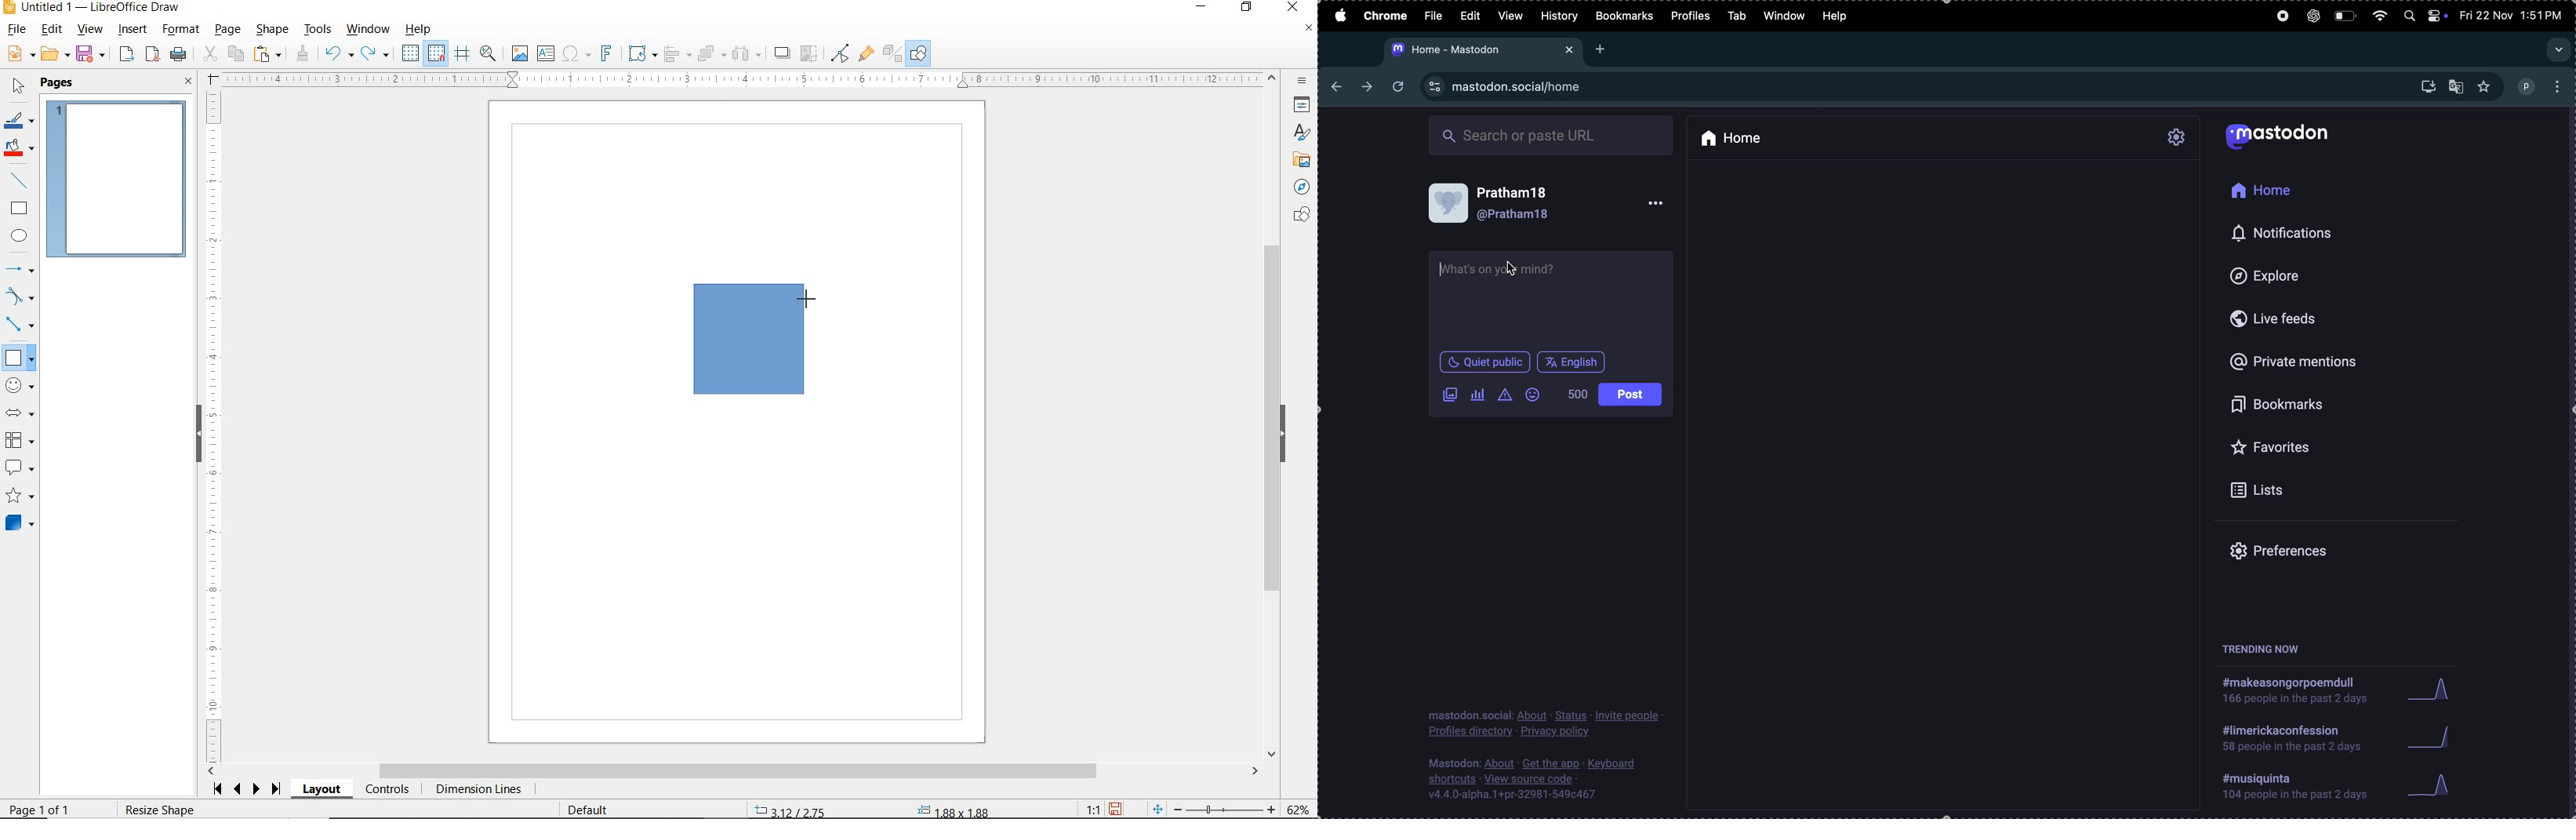 The height and width of the screenshot is (840, 2576). Describe the element at coordinates (733, 771) in the screenshot. I see `SCROLLBAR` at that location.